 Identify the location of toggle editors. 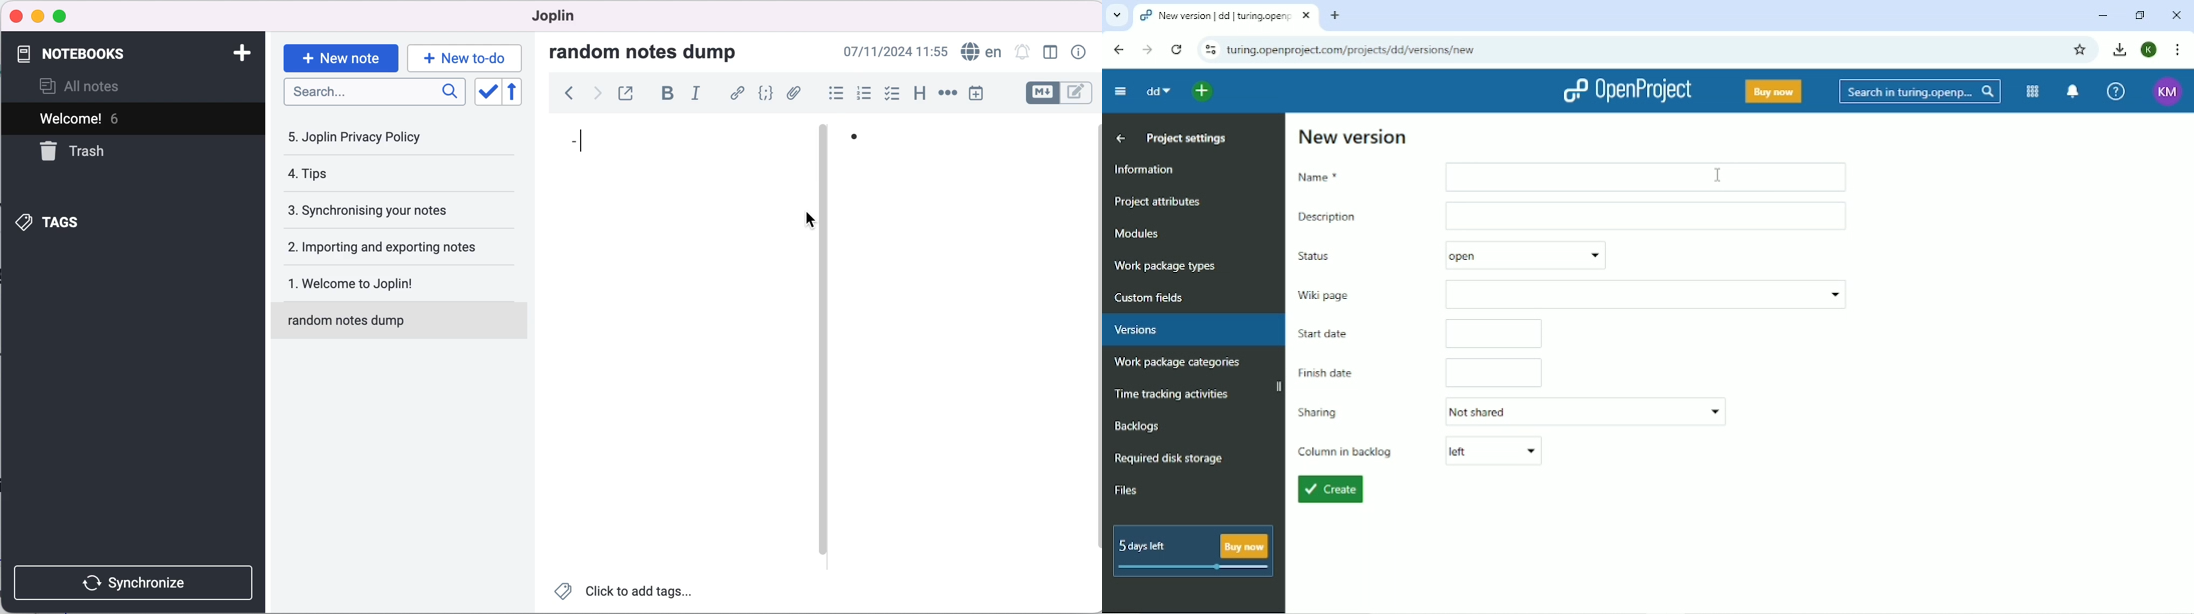
(1059, 94).